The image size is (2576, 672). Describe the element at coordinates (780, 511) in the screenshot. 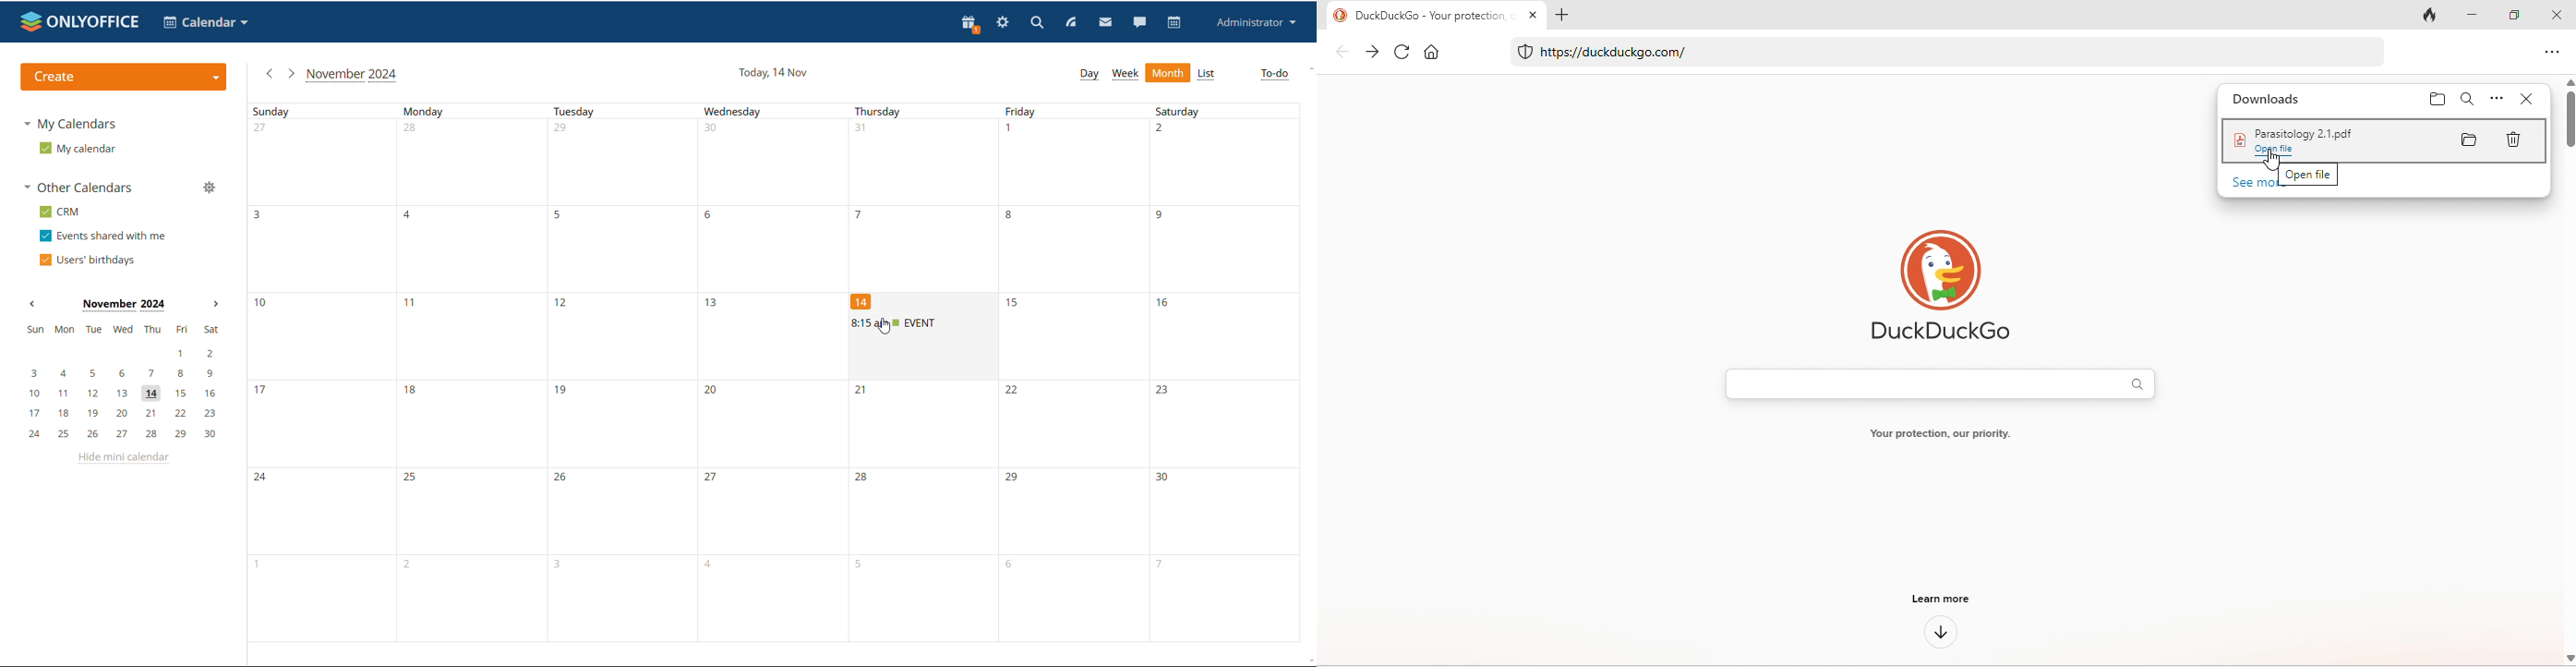

I see `24, 25, 26, 27, 28, 29, 30` at that location.